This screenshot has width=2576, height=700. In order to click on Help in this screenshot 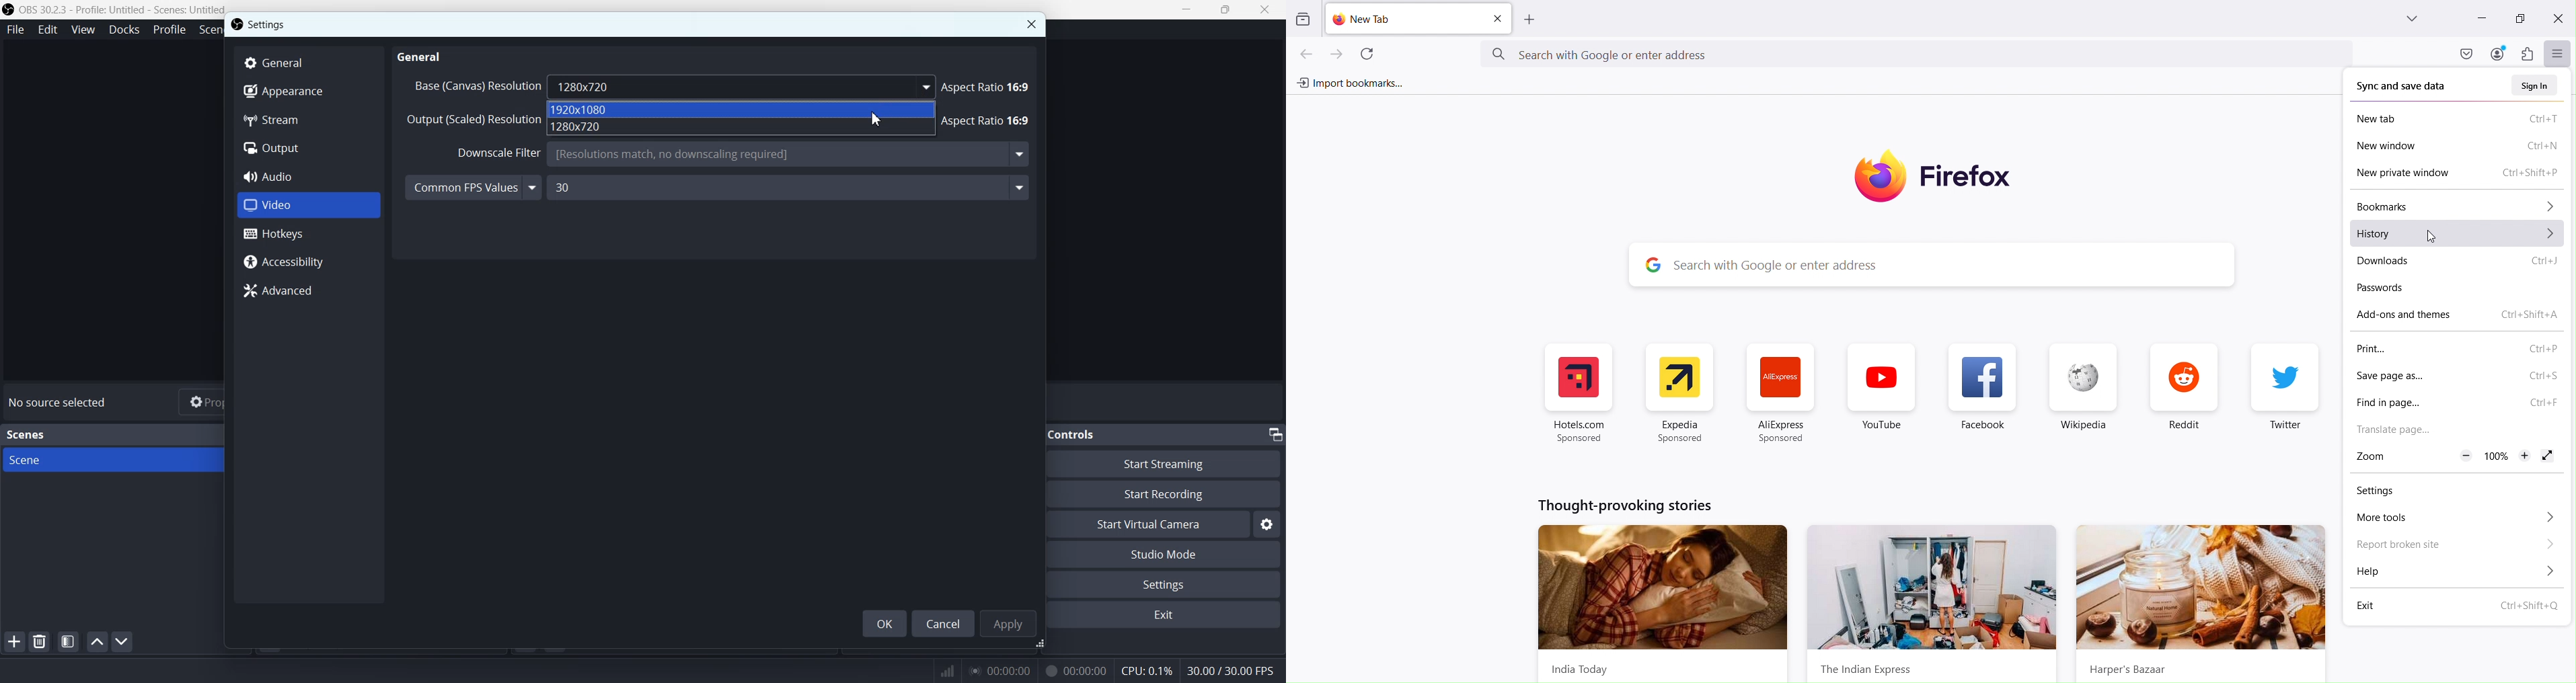, I will do `click(2455, 572)`.